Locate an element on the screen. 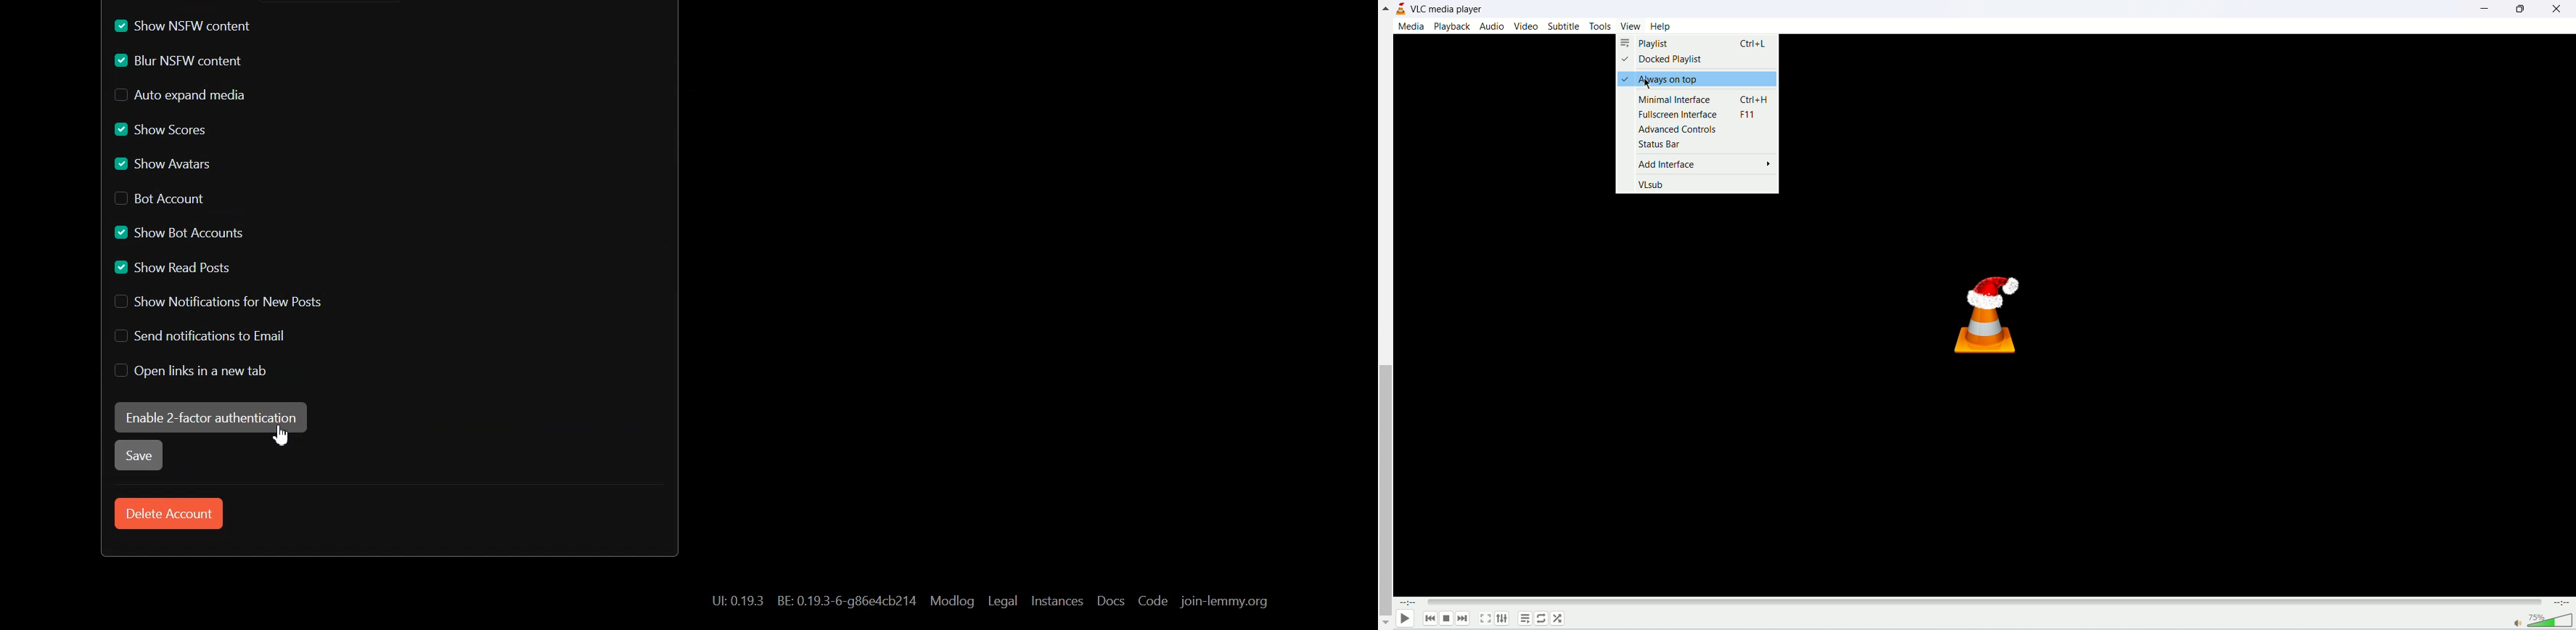 The image size is (2576, 644). Enable Blur NSFW content is located at coordinates (204, 62).